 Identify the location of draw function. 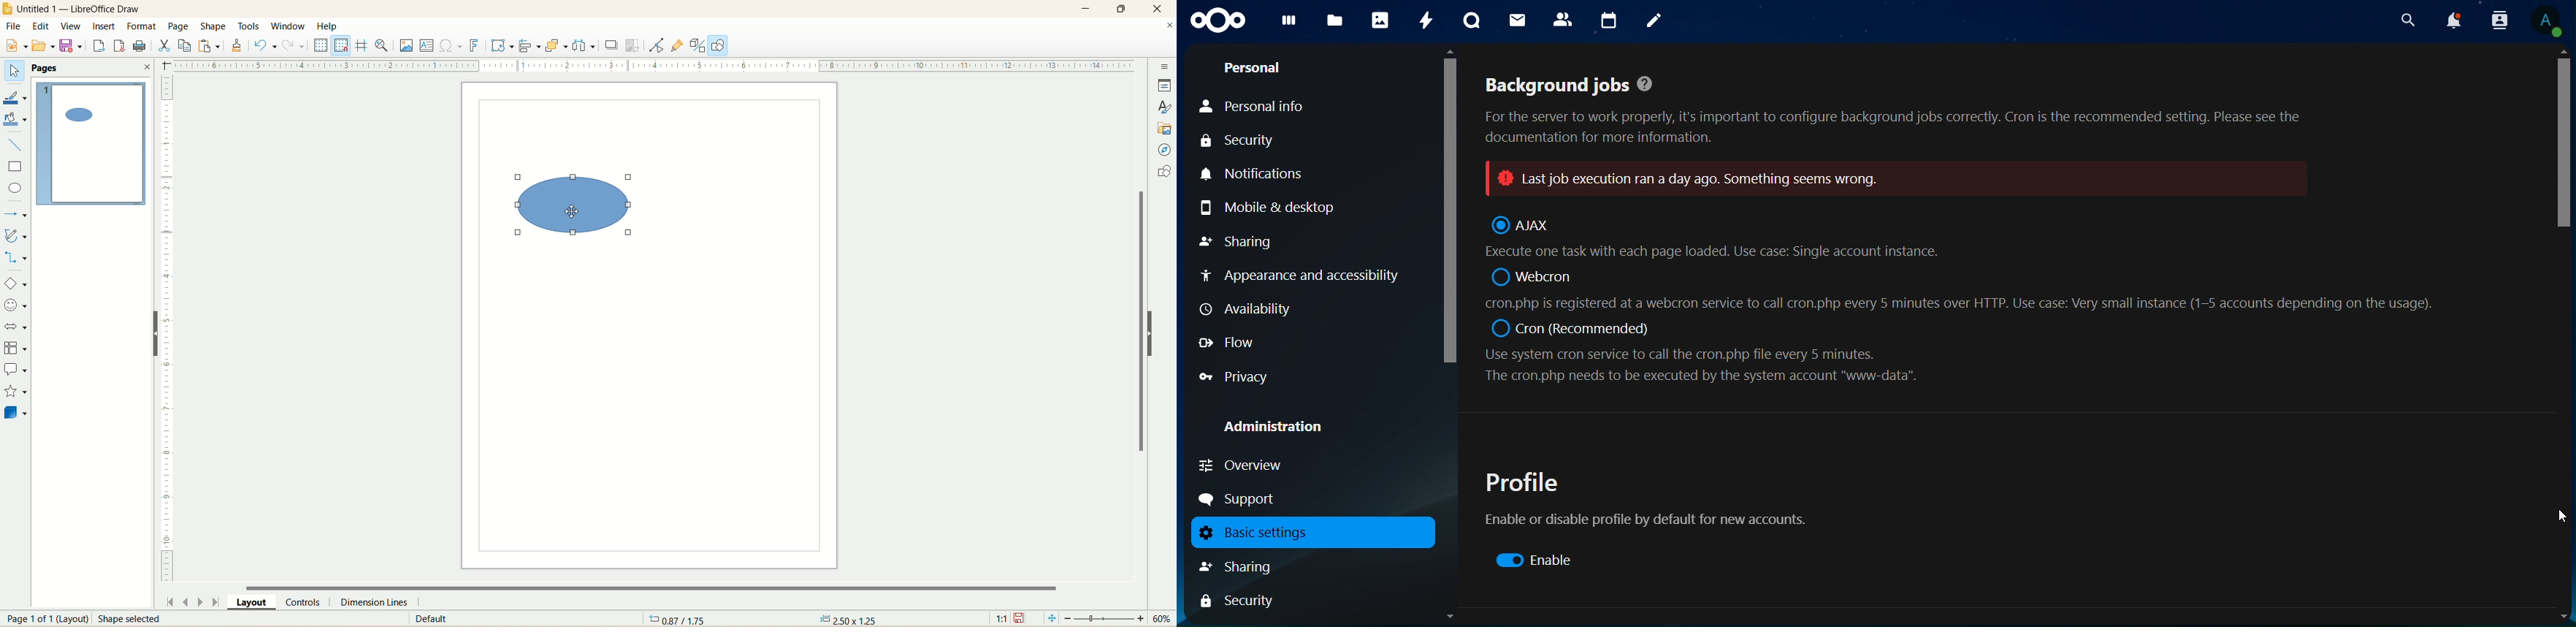
(720, 46).